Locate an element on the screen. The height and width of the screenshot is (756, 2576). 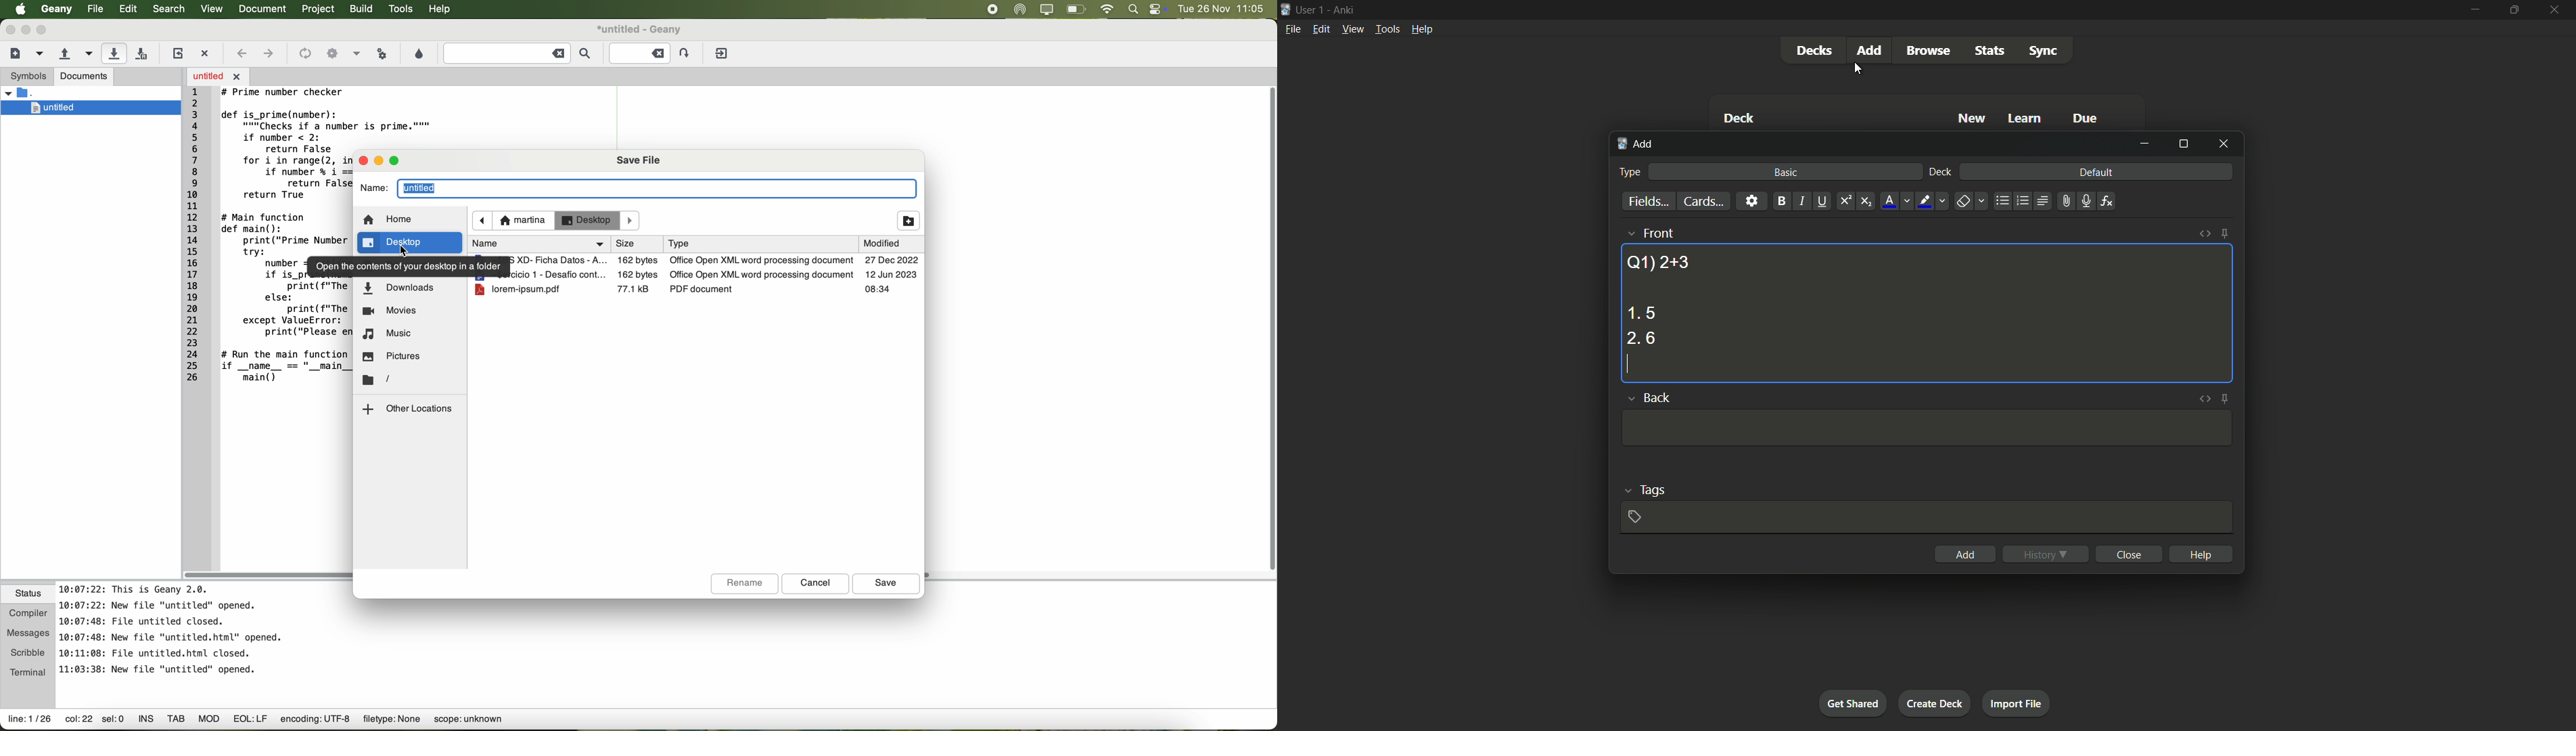
modified is located at coordinates (896, 245).